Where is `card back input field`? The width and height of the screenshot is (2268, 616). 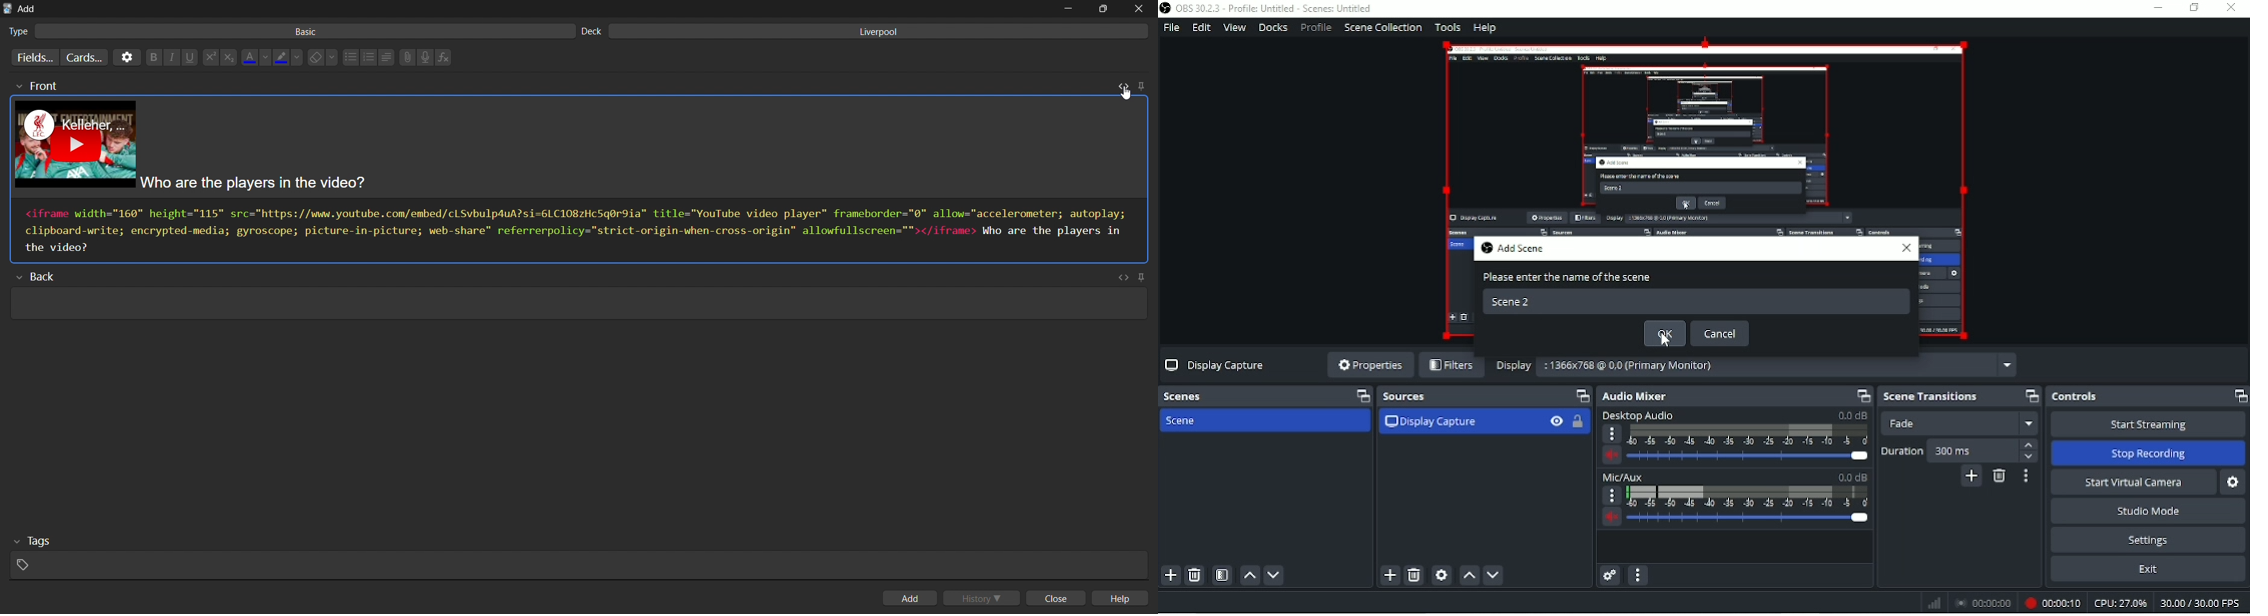
card back input field is located at coordinates (576, 305).